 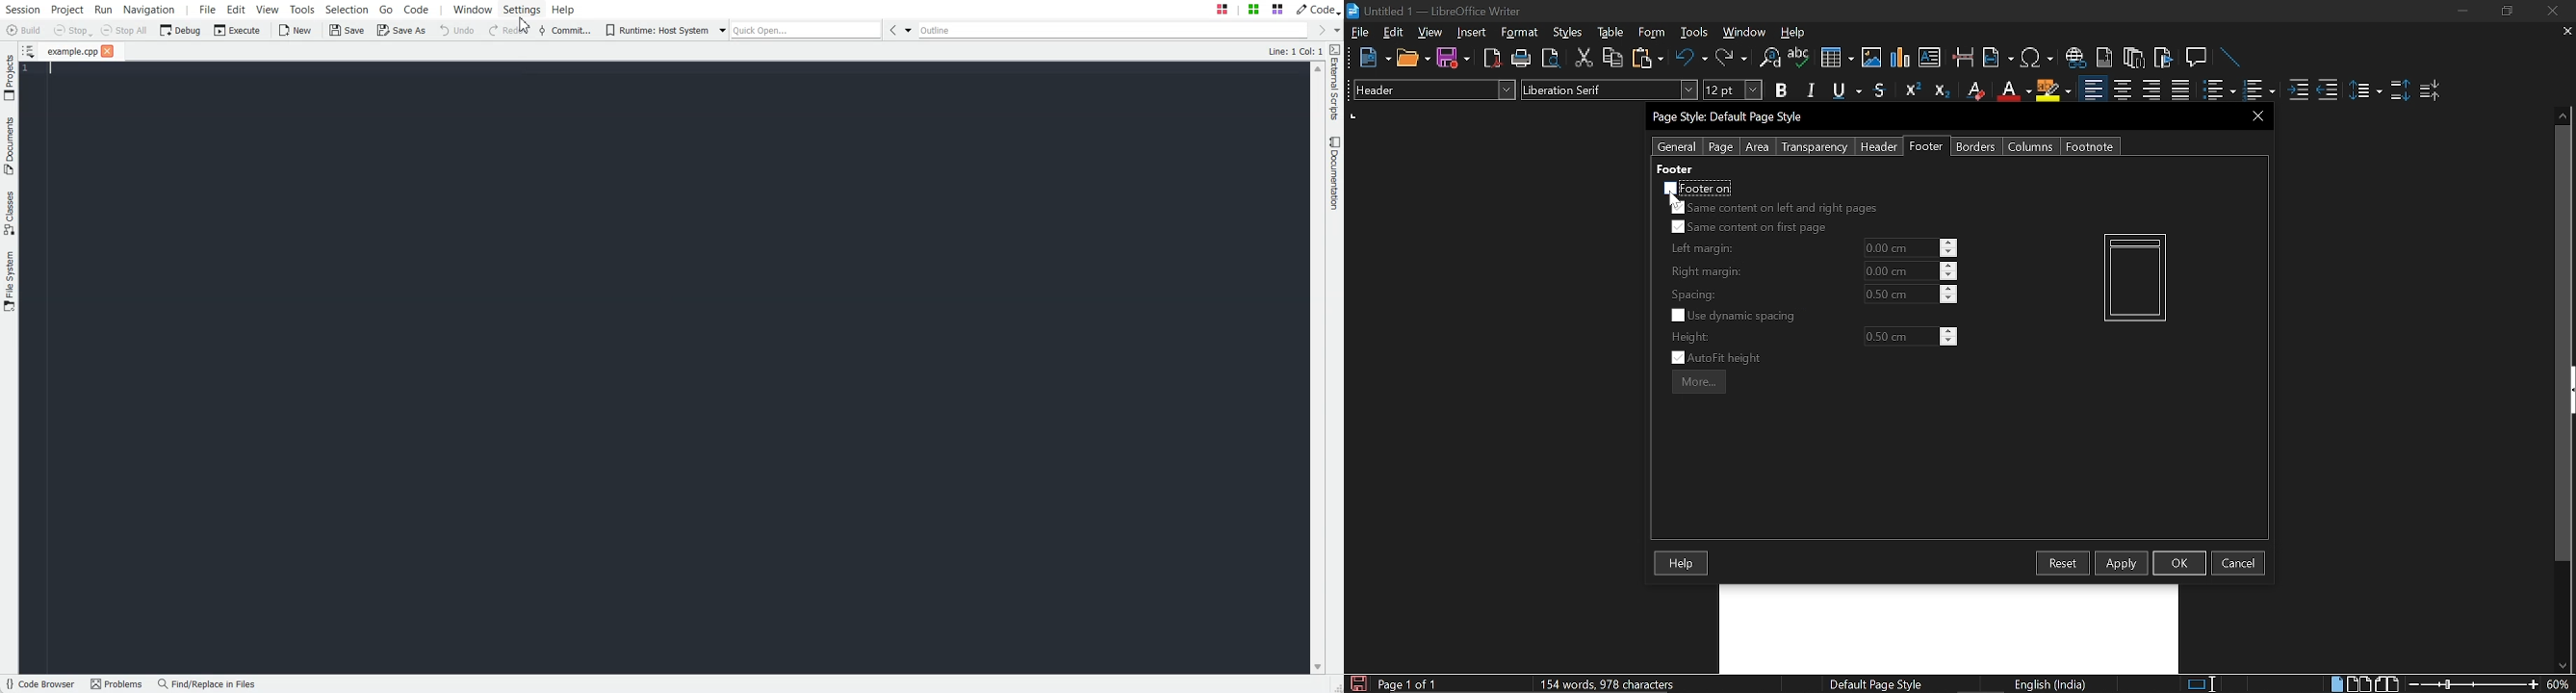 What do you see at coordinates (1873, 57) in the screenshot?
I see `Insert image` at bounding box center [1873, 57].